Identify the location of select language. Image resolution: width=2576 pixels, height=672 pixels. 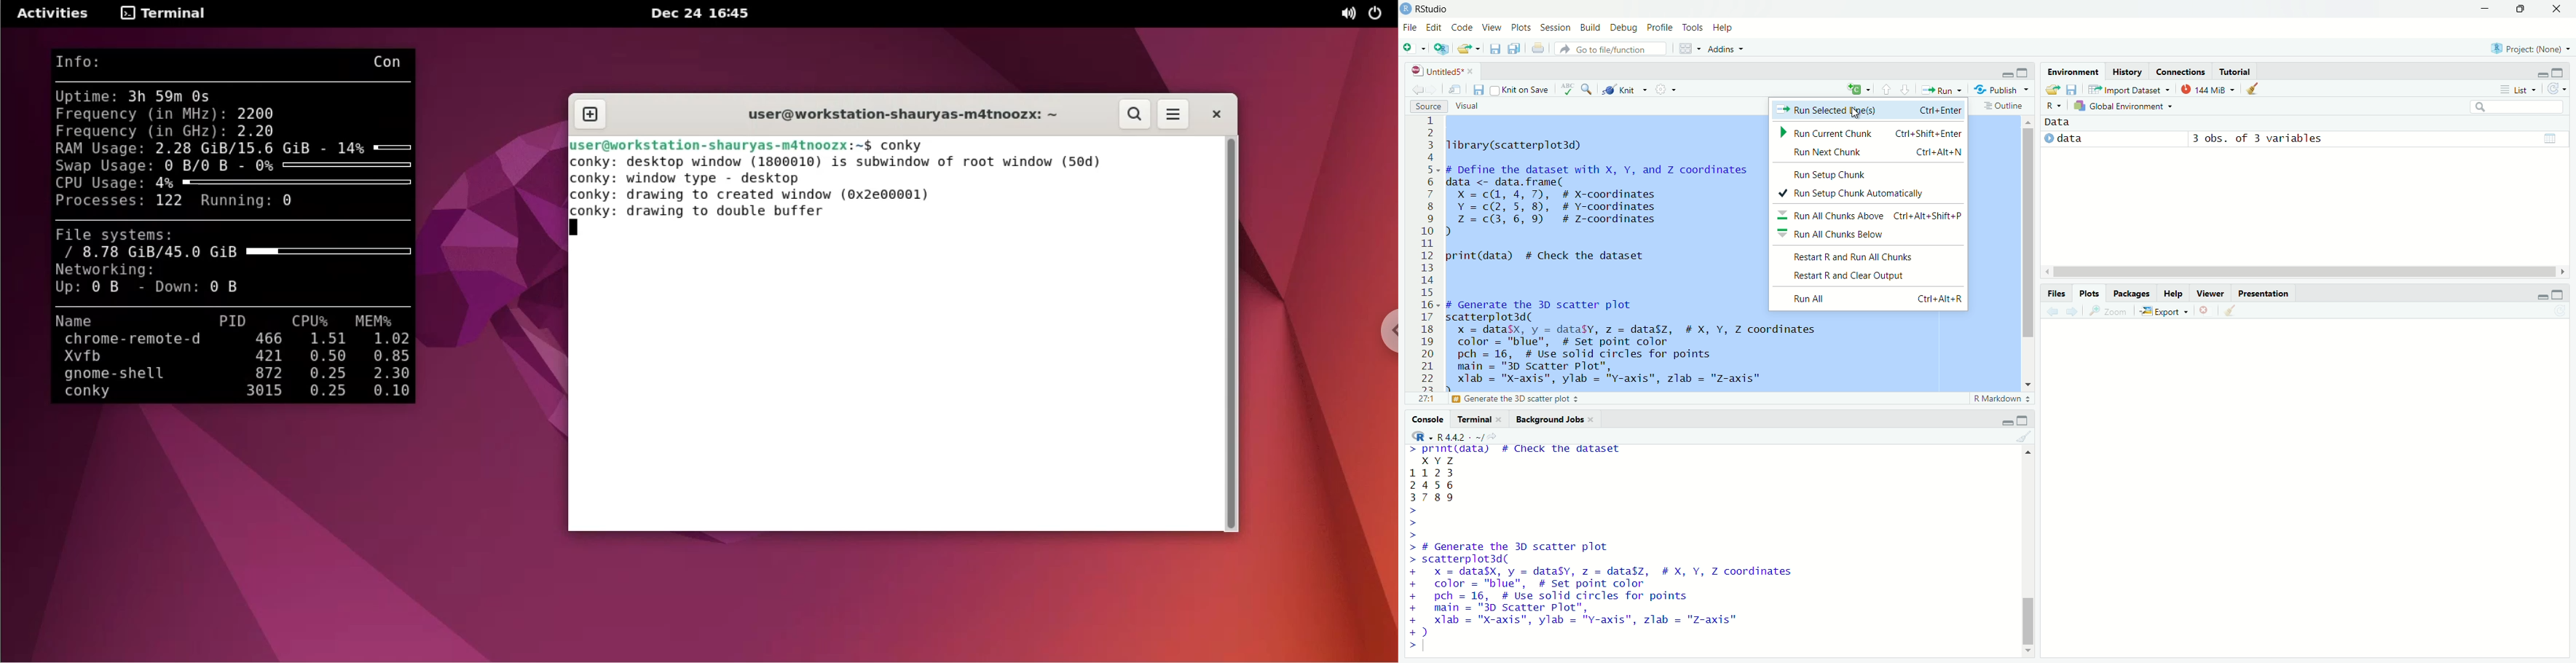
(2053, 106).